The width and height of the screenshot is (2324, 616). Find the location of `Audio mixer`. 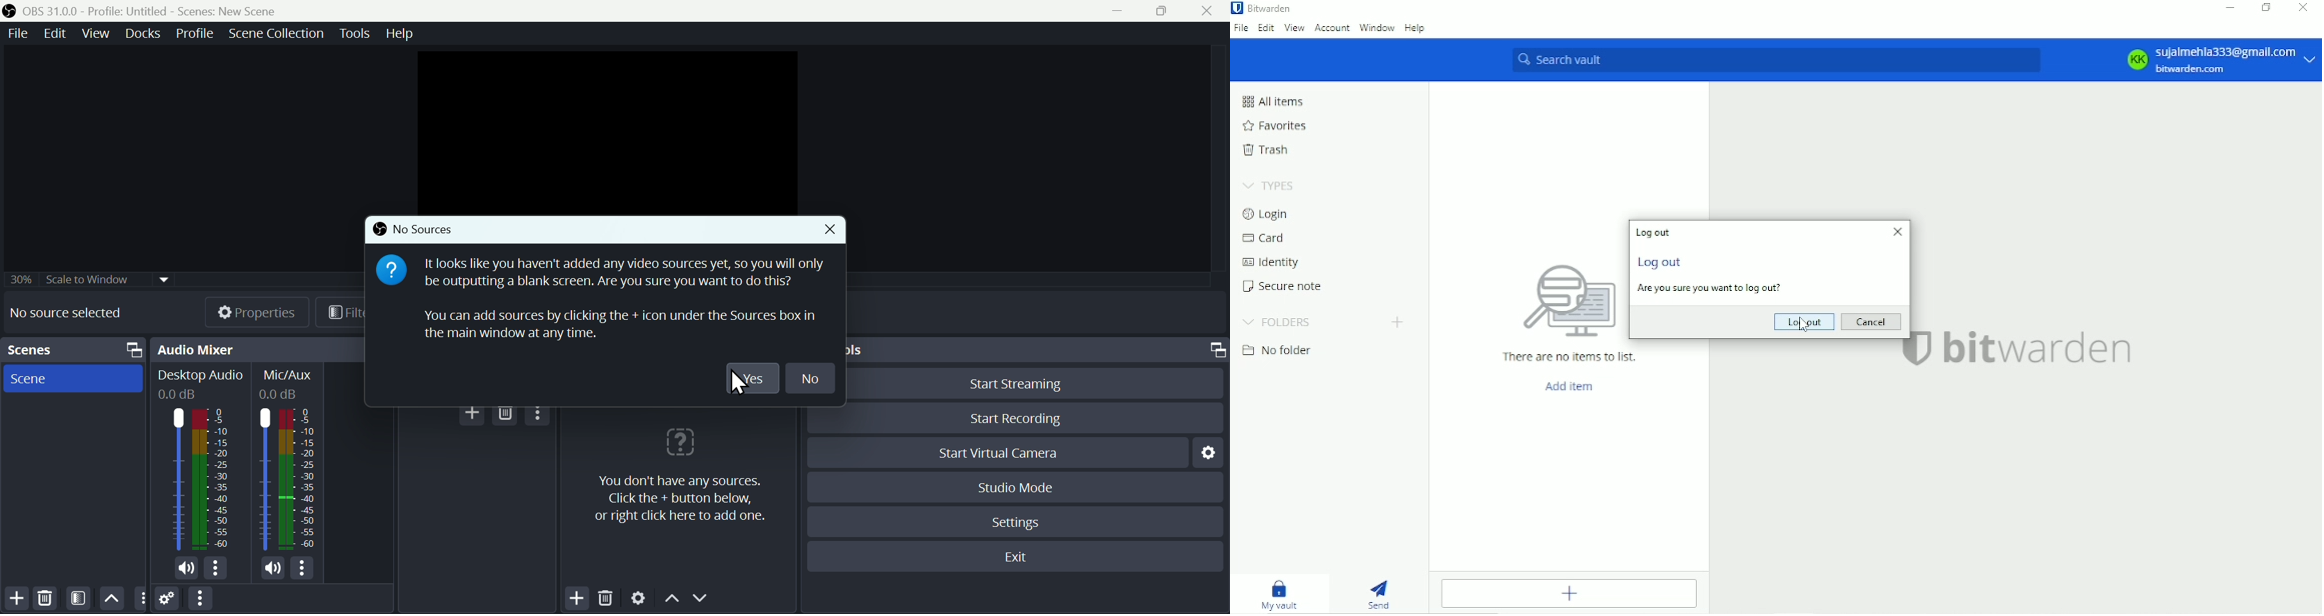

Audio mixer is located at coordinates (199, 347).